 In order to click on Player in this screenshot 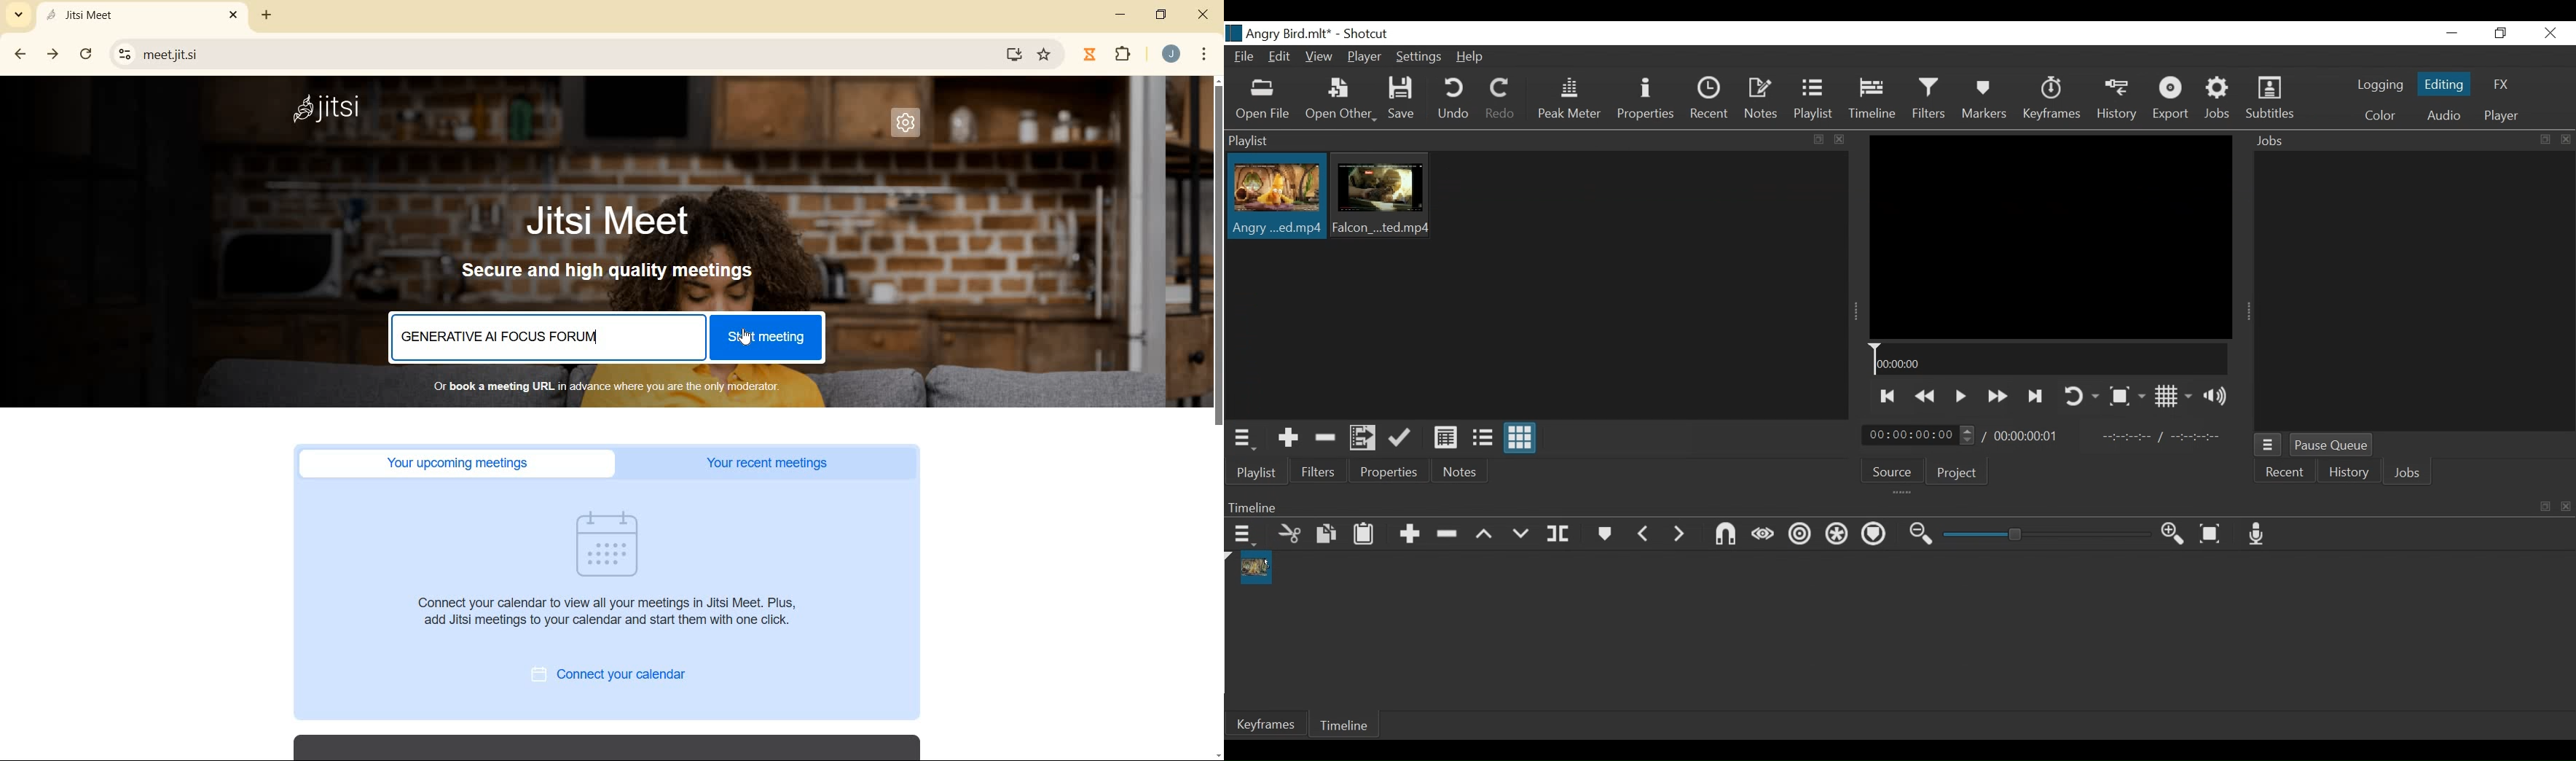, I will do `click(1365, 56)`.